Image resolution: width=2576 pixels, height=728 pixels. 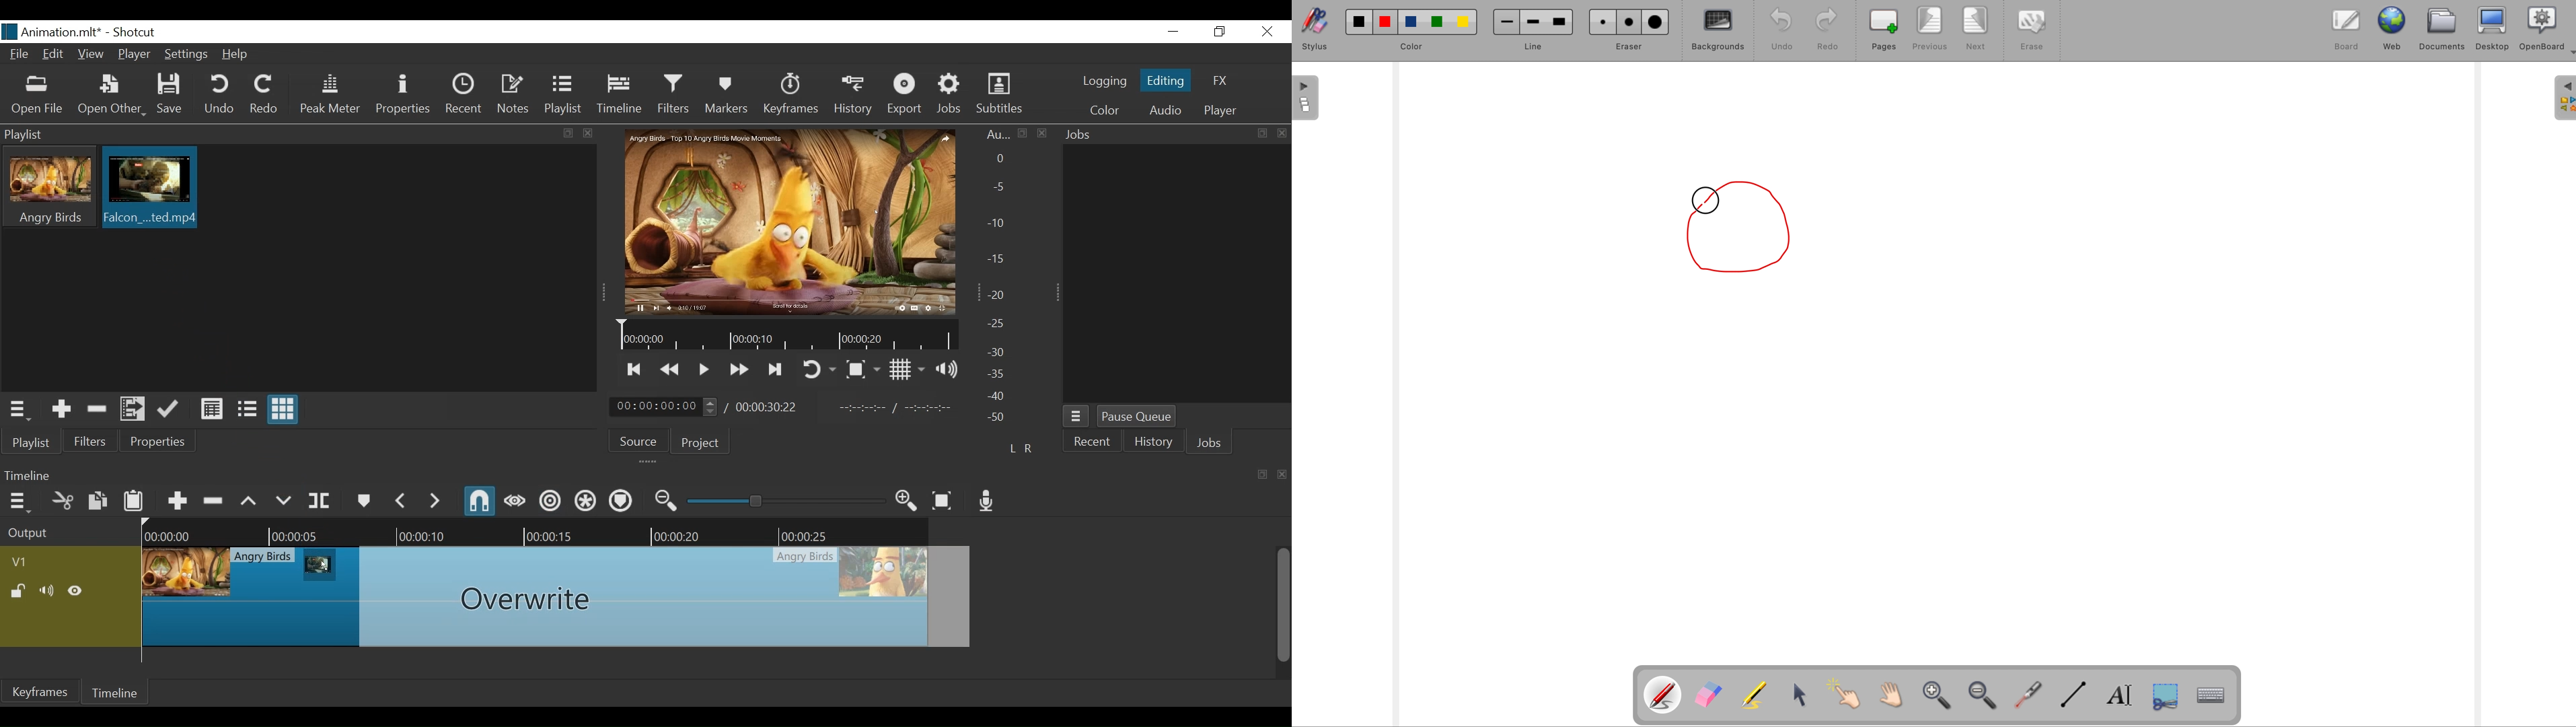 What do you see at coordinates (404, 96) in the screenshot?
I see `Properties` at bounding box center [404, 96].